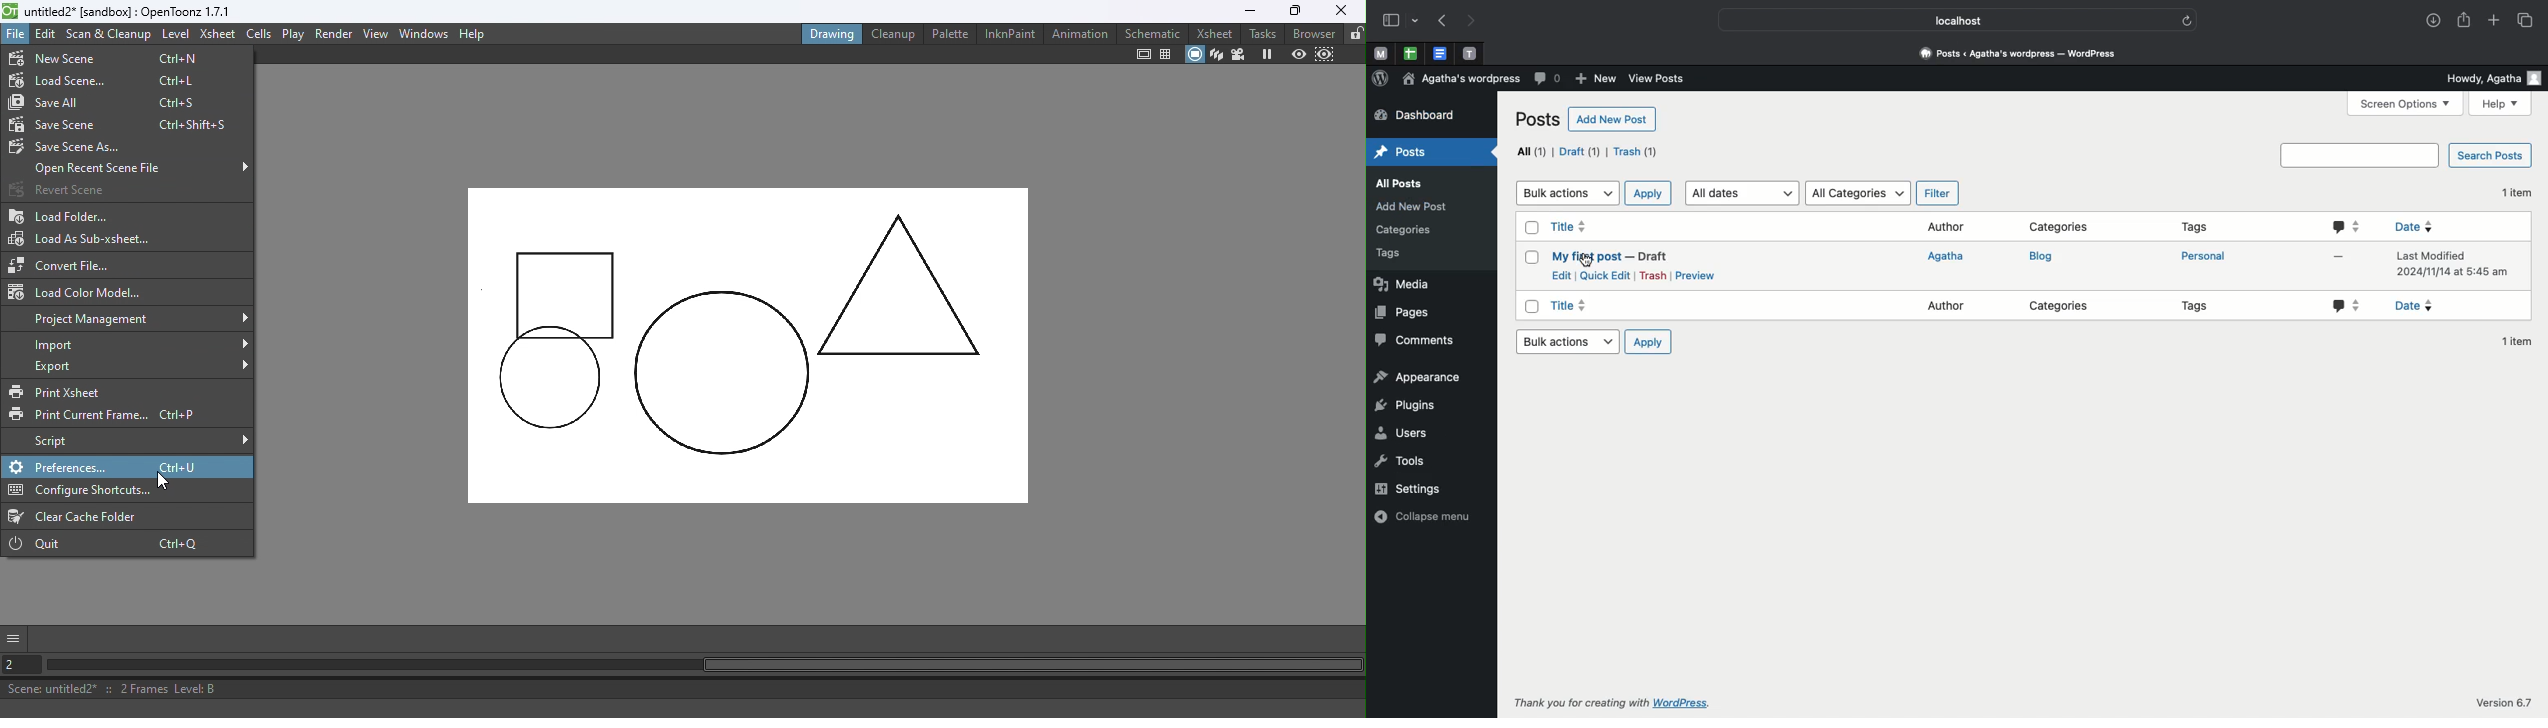 The width and height of the screenshot is (2548, 728). Describe the element at coordinates (293, 34) in the screenshot. I see `Play` at that location.